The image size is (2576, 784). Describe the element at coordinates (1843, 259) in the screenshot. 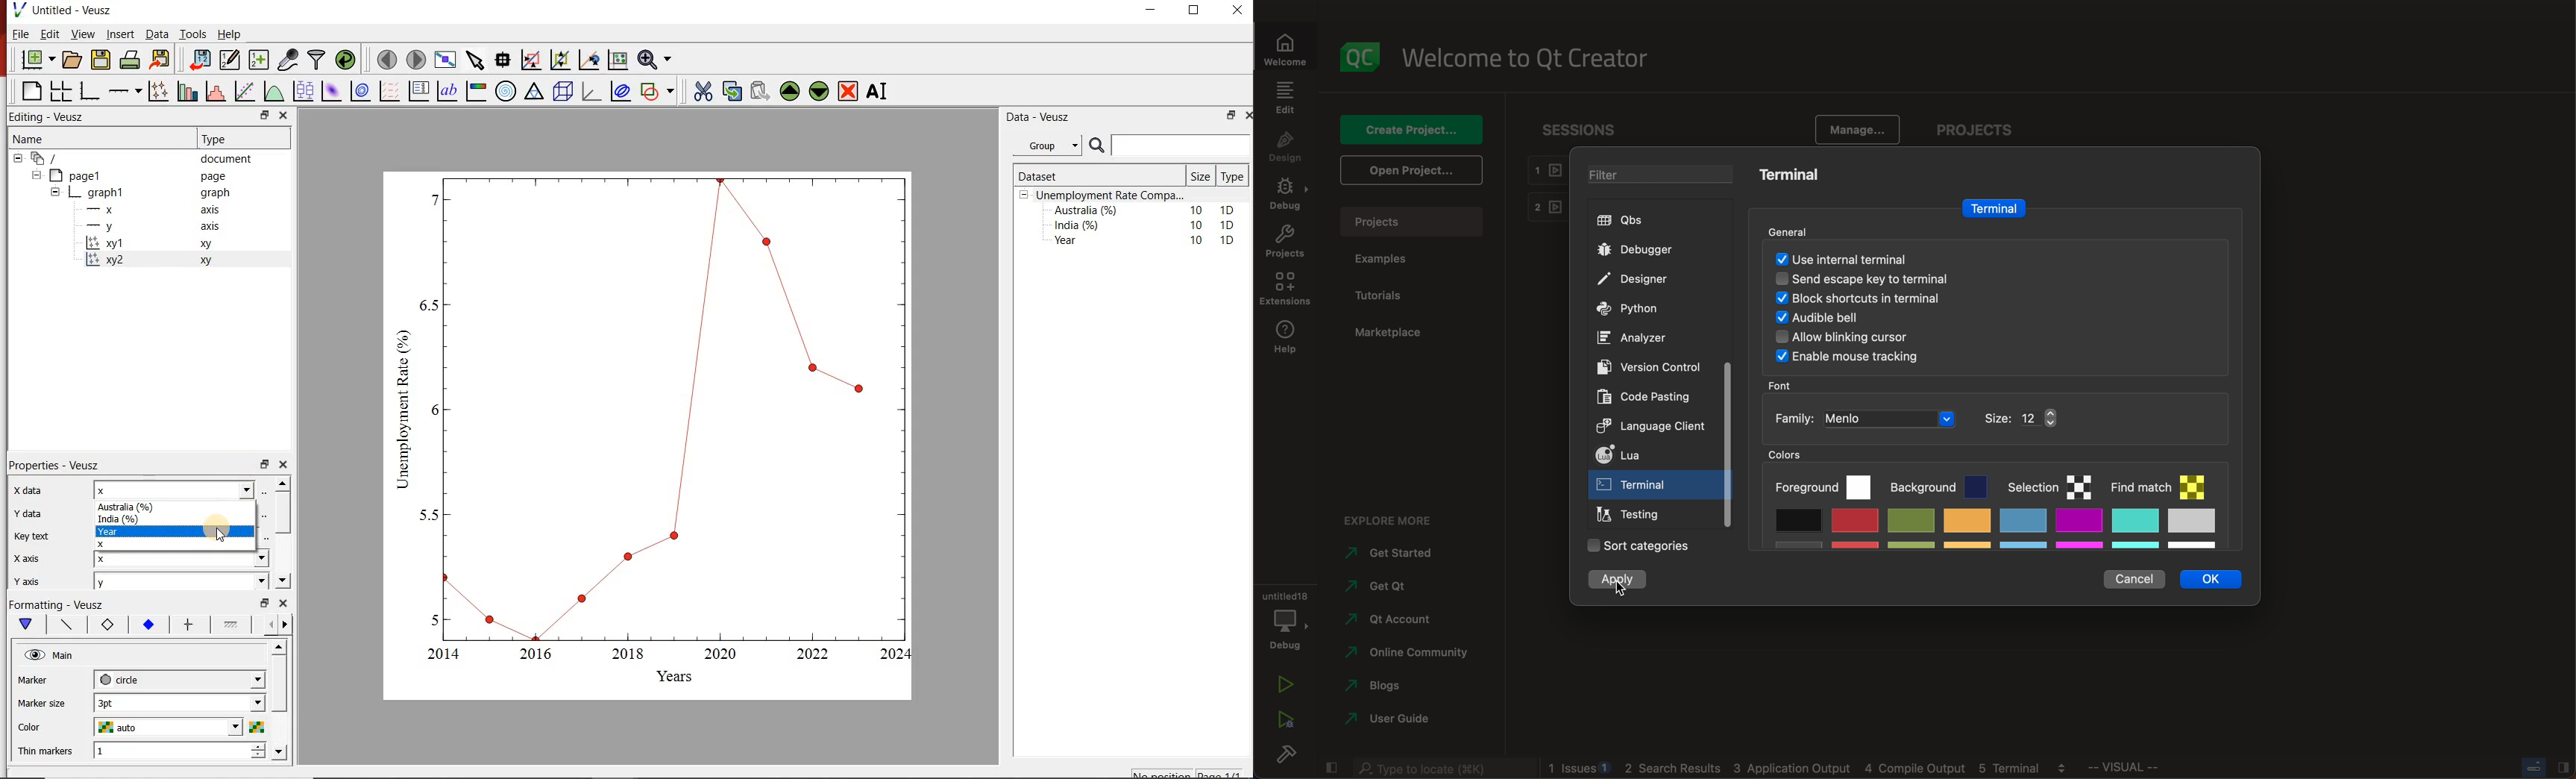

I see `auto detected` at that location.